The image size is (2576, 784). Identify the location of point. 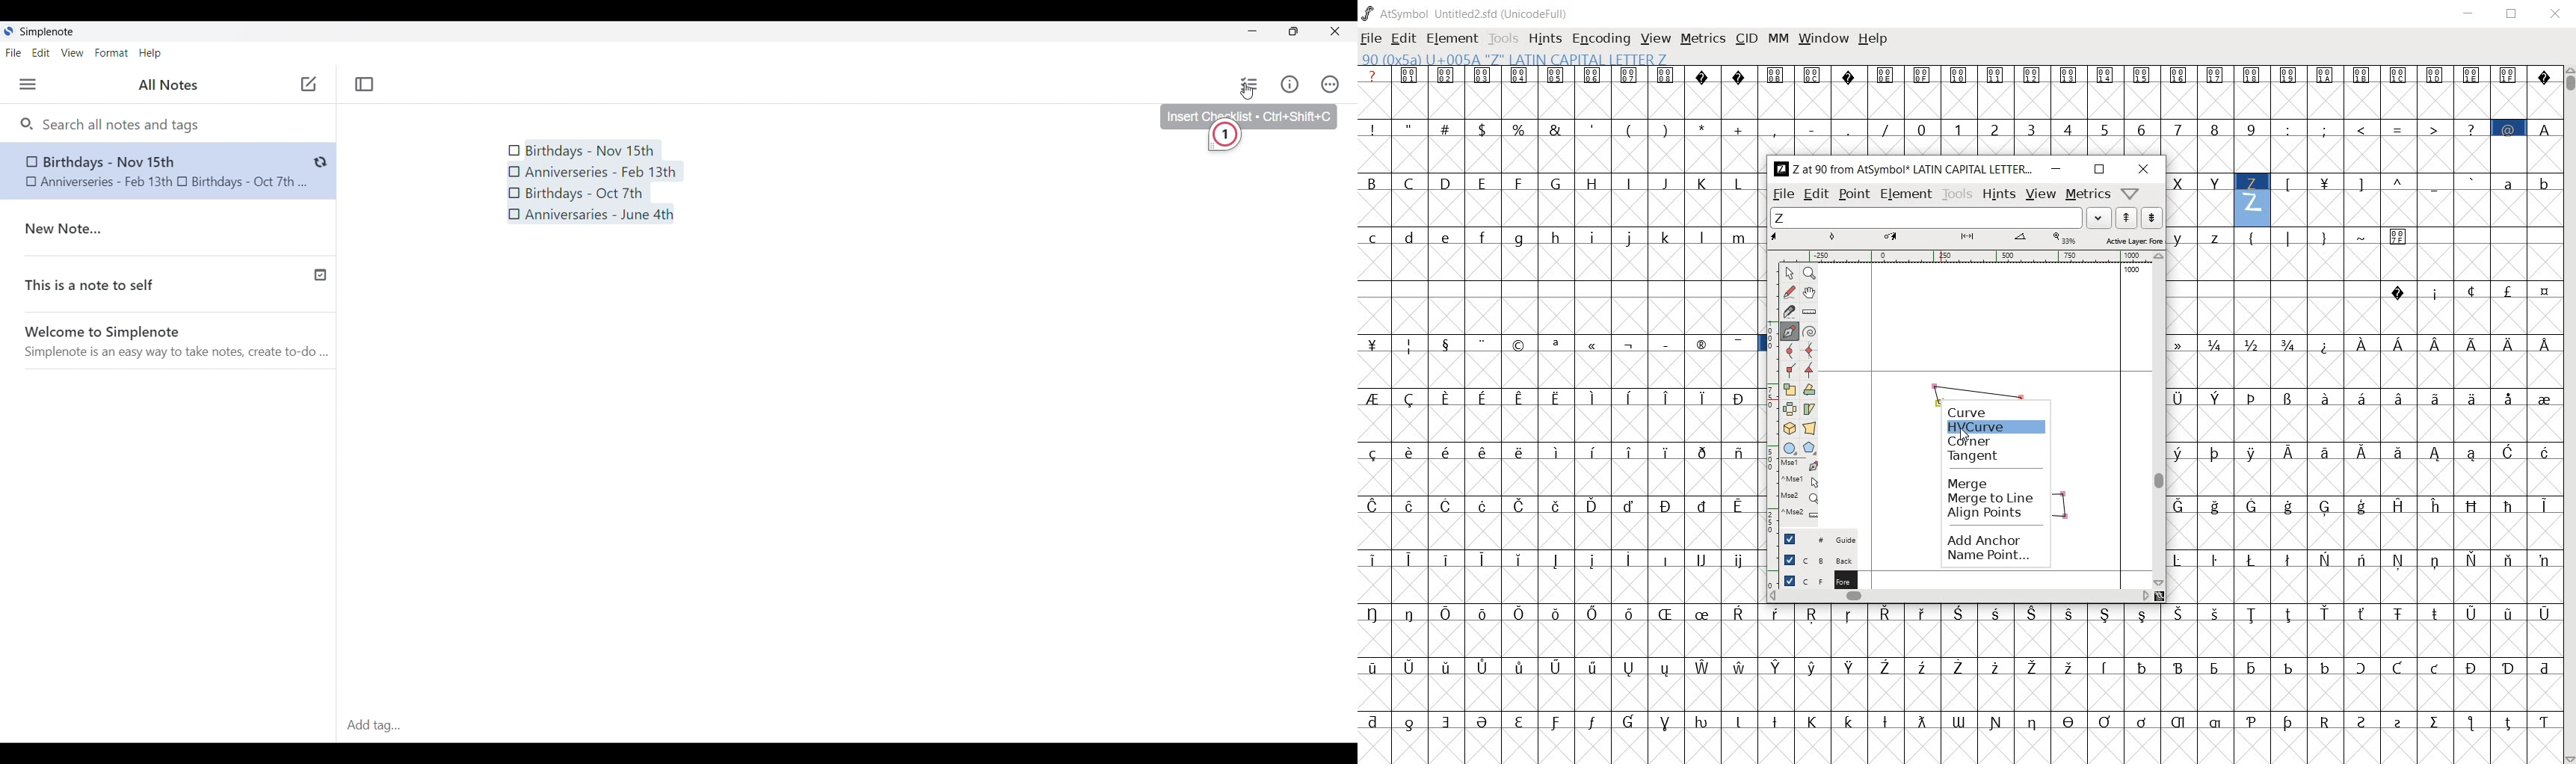
(1854, 195).